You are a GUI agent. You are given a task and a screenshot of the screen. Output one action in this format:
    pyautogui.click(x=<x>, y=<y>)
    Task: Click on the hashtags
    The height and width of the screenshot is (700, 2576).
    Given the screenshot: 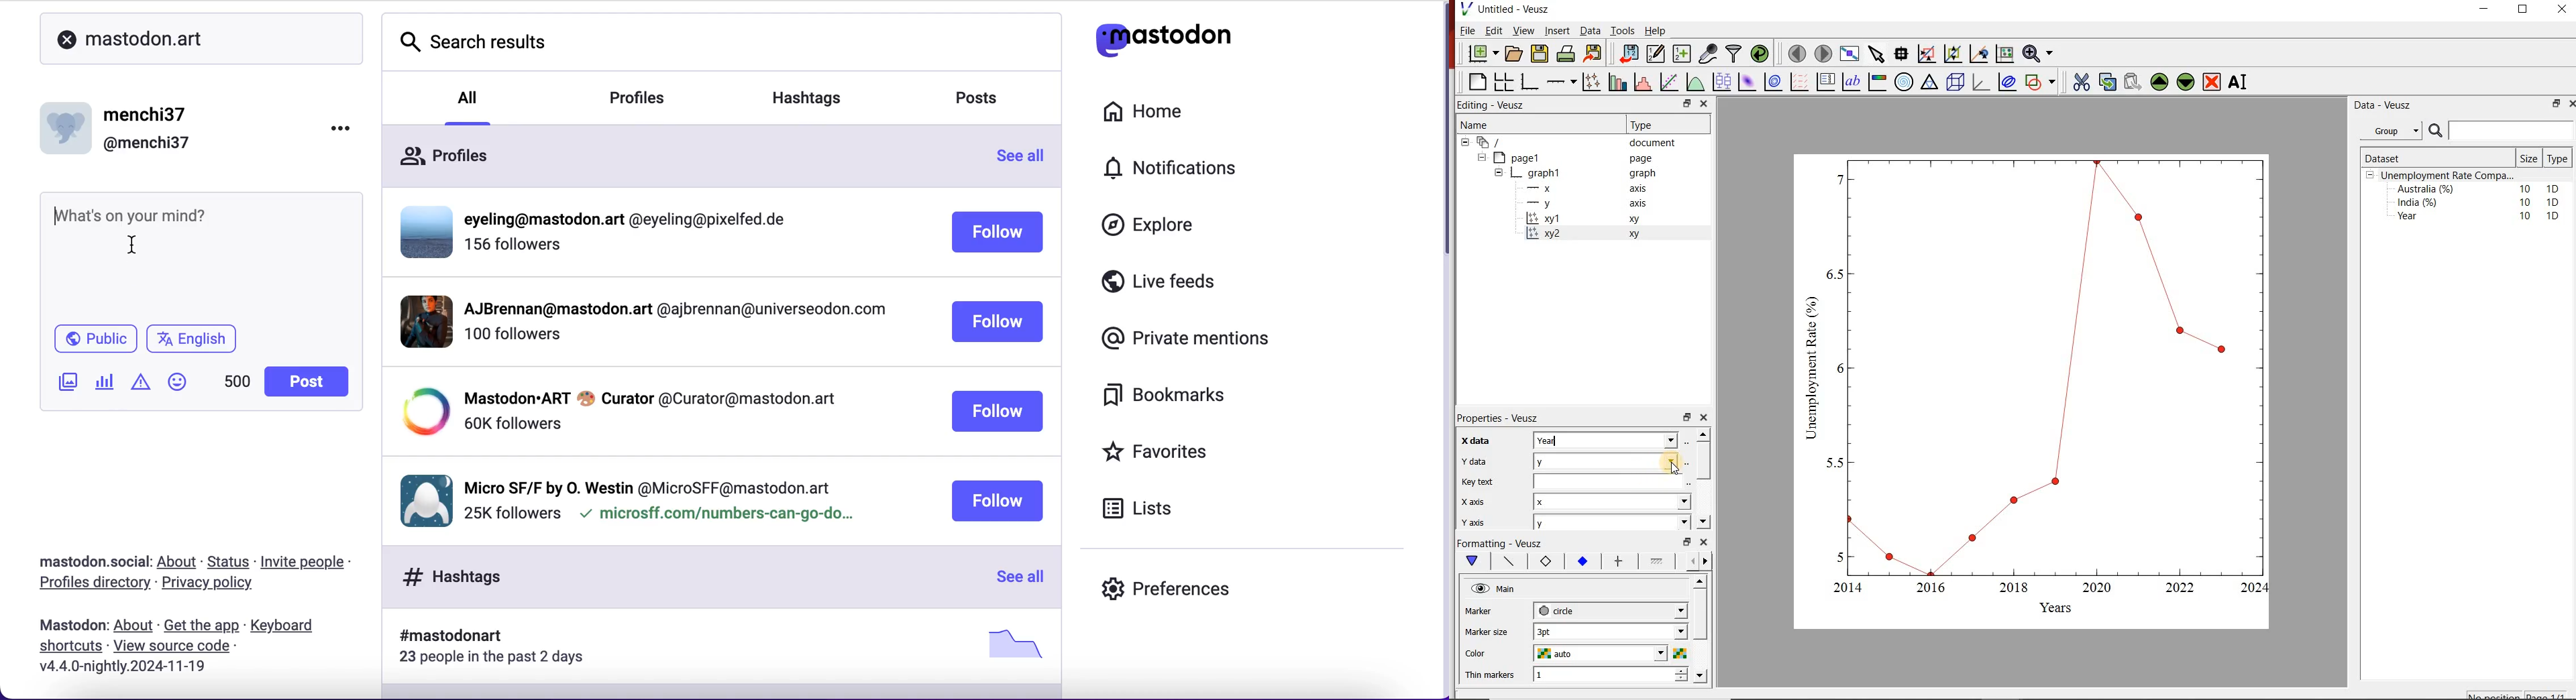 What is the action you would take?
    pyautogui.click(x=822, y=94)
    